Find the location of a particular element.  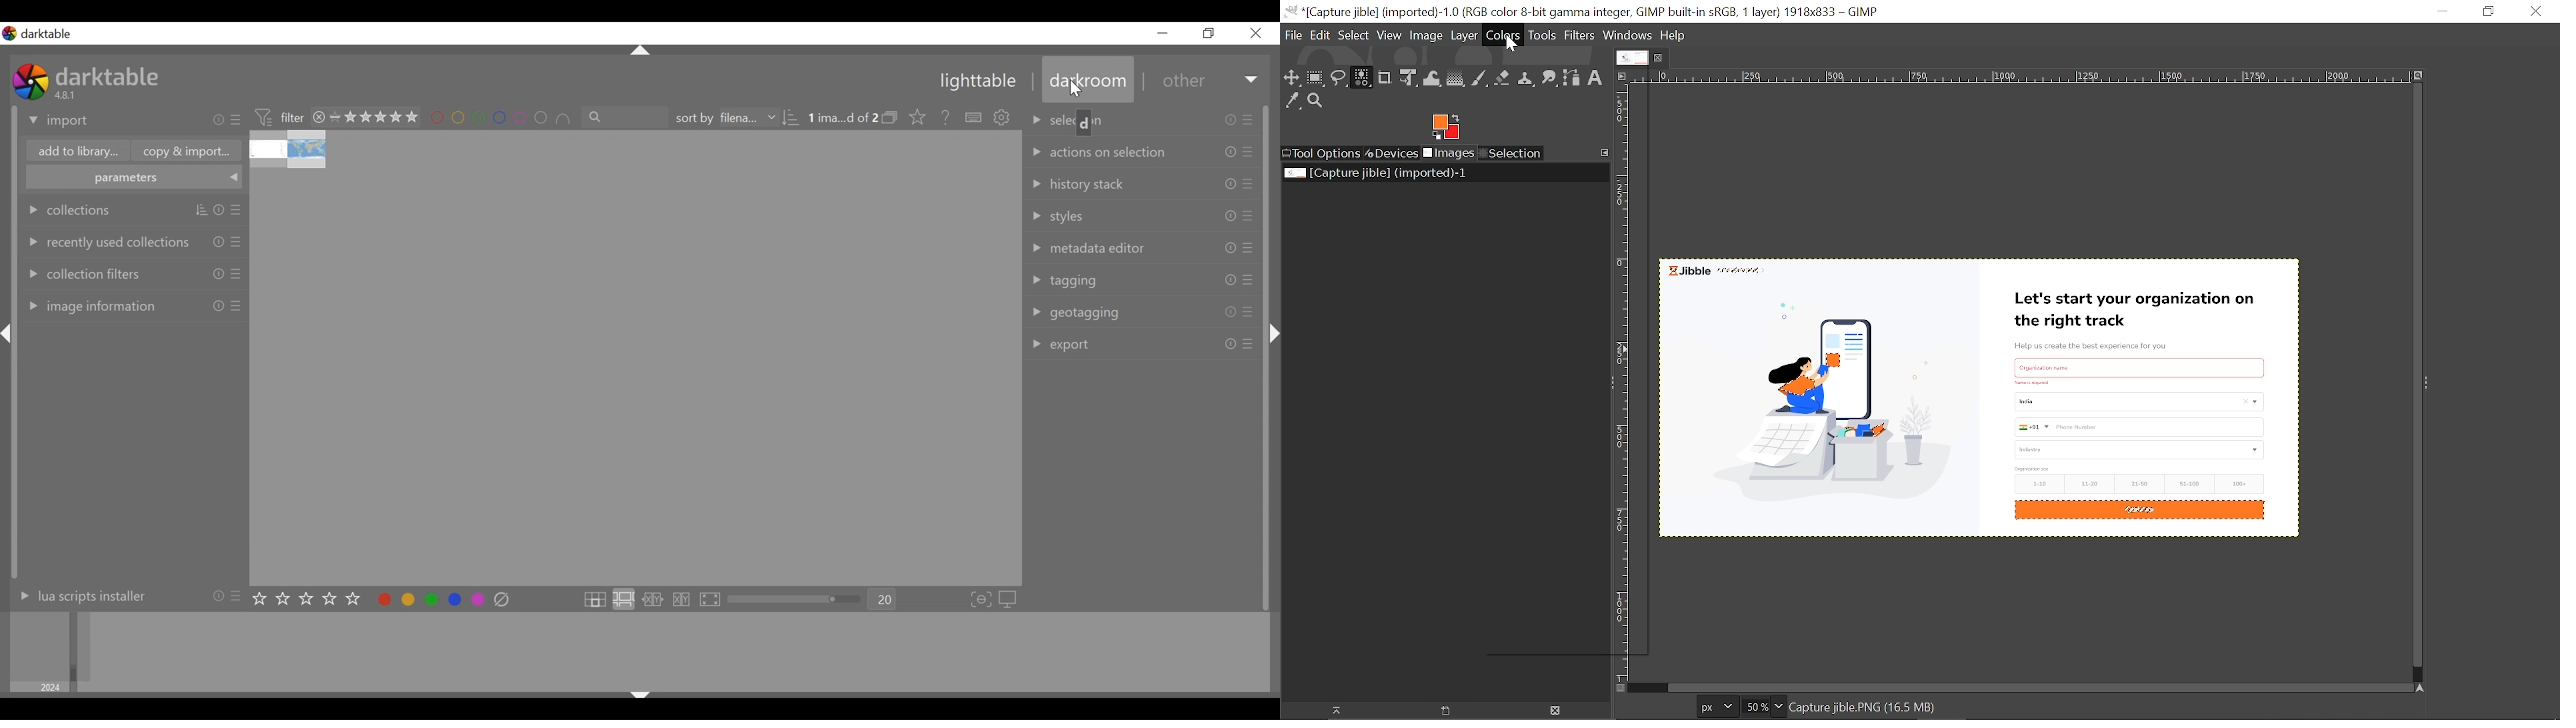

Move tool is located at coordinates (1292, 79).